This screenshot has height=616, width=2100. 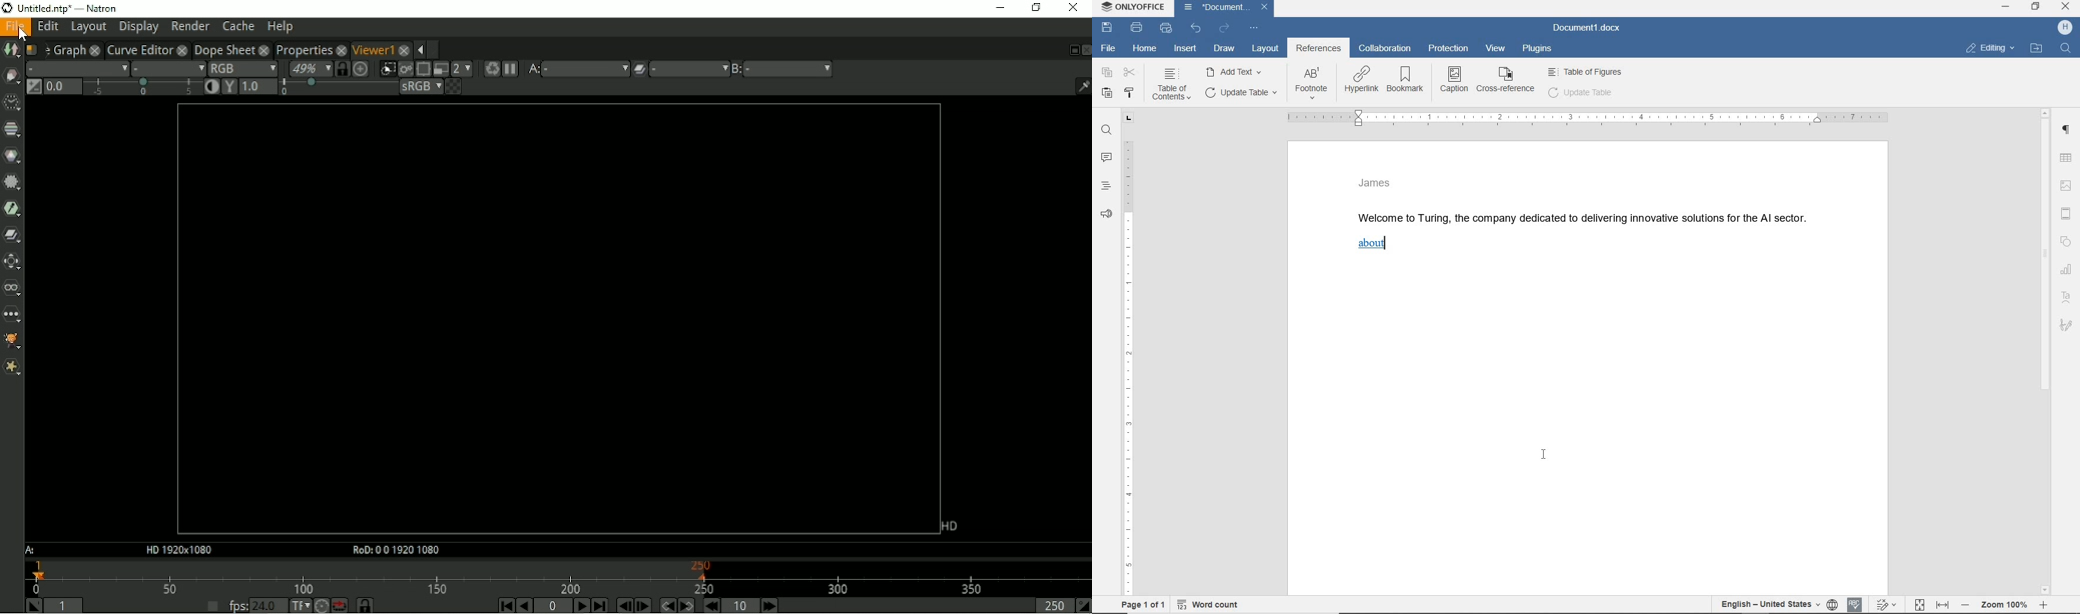 What do you see at coordinates (1494, 49) in the screenshot?
I see `view` at bounding box center [1494, 49].